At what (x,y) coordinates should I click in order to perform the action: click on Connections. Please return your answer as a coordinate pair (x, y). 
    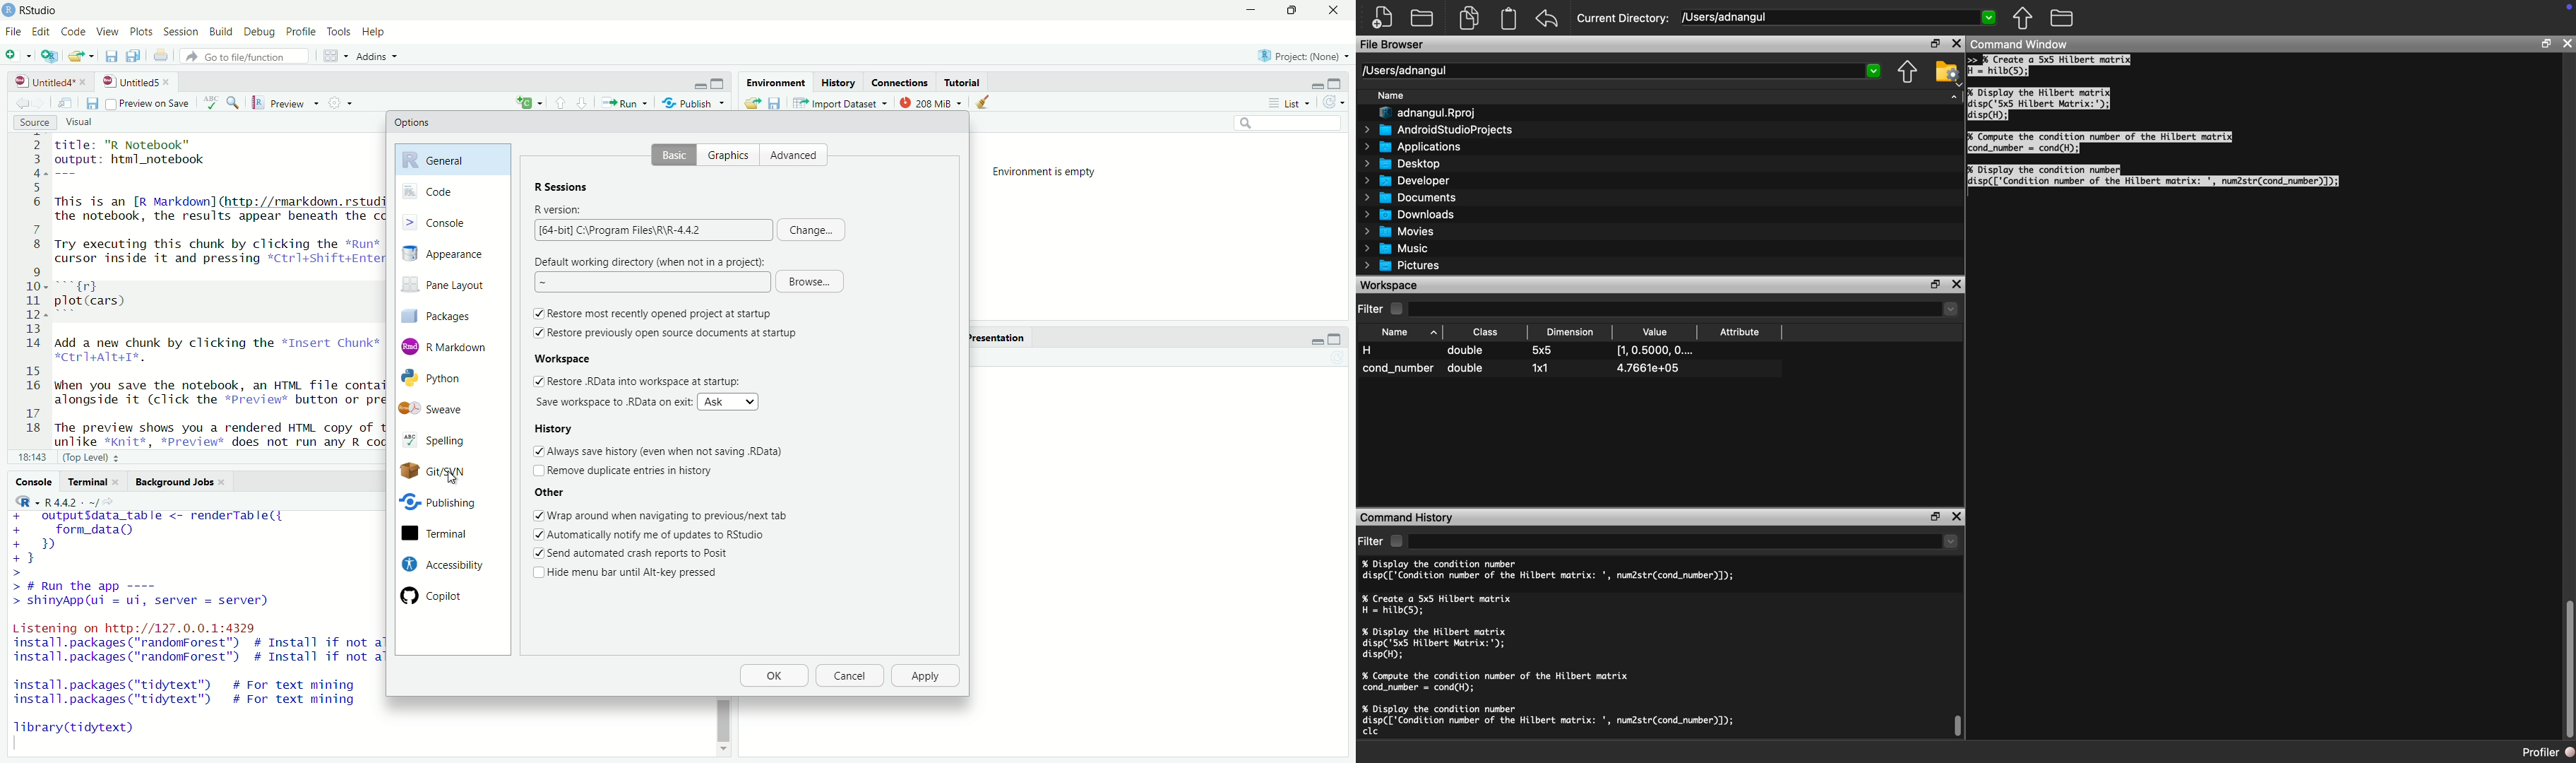
    Looking at the image, I should click on (900, 82).